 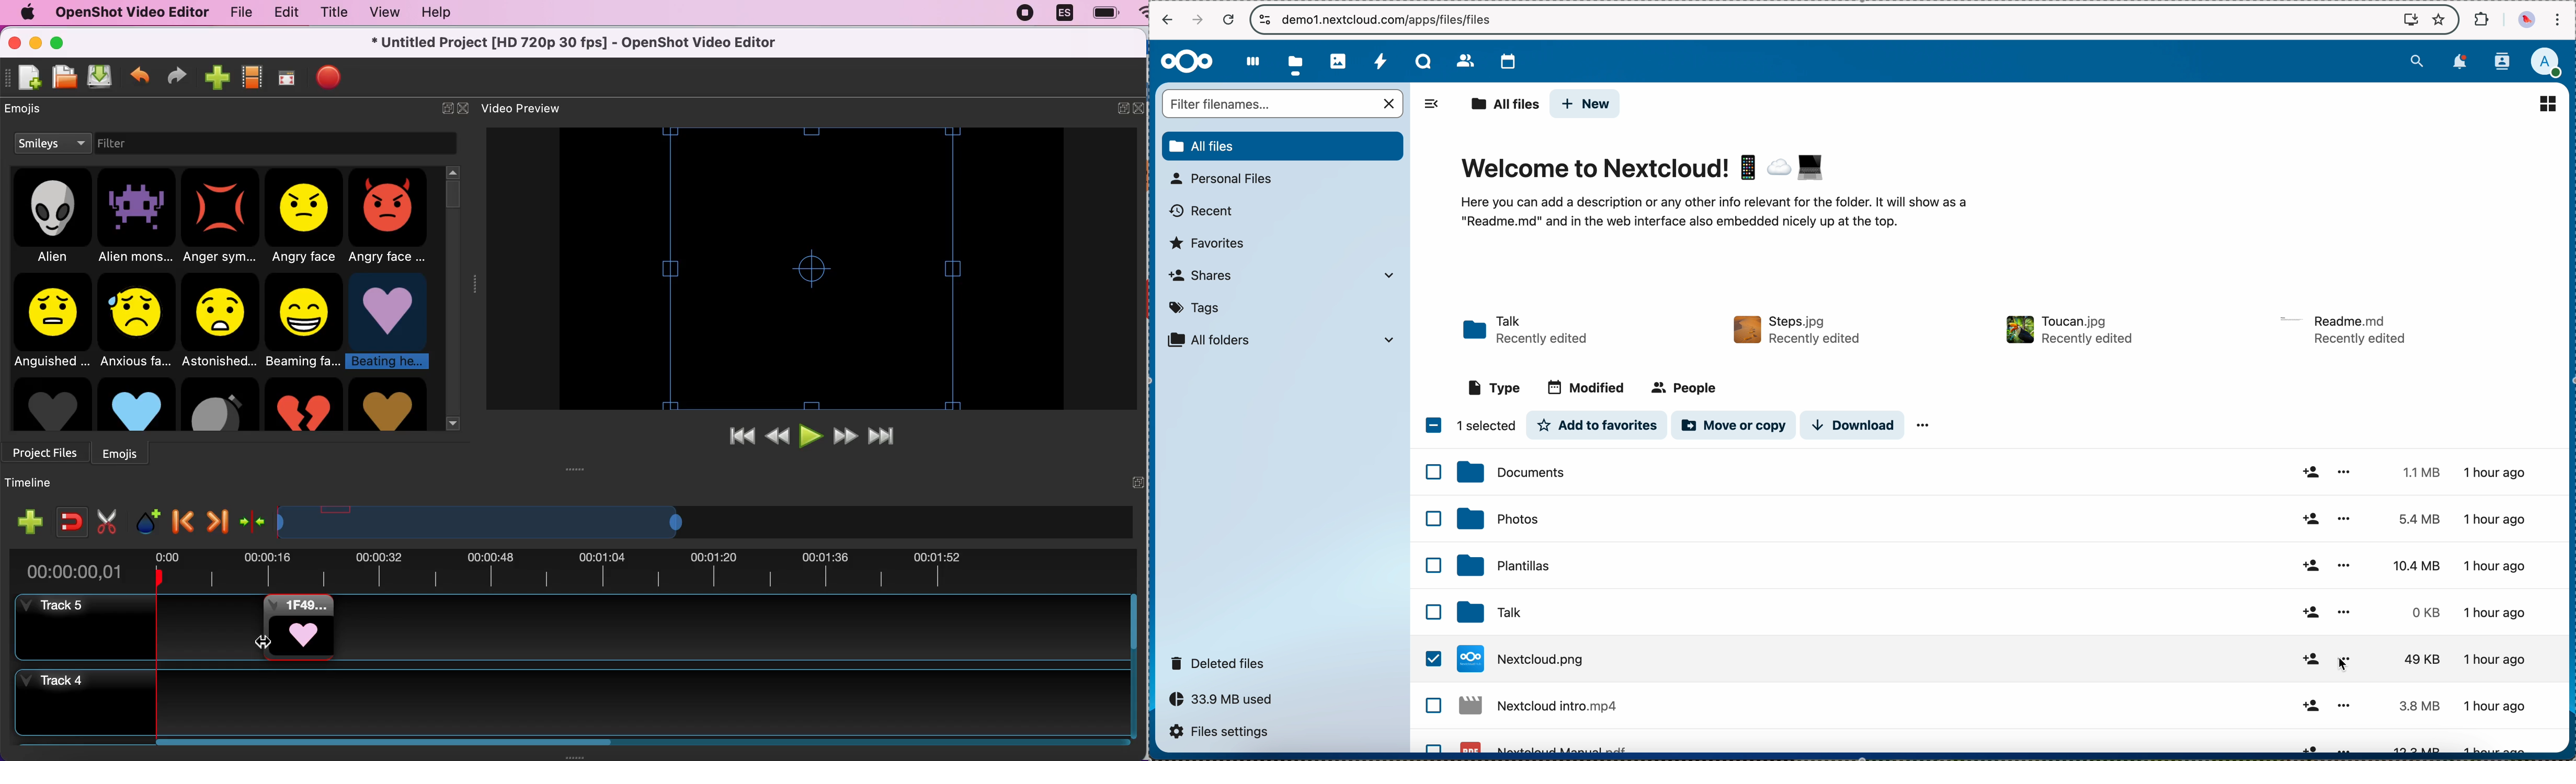 I want to click on mouse on more options, so click(x=2347, y=667).